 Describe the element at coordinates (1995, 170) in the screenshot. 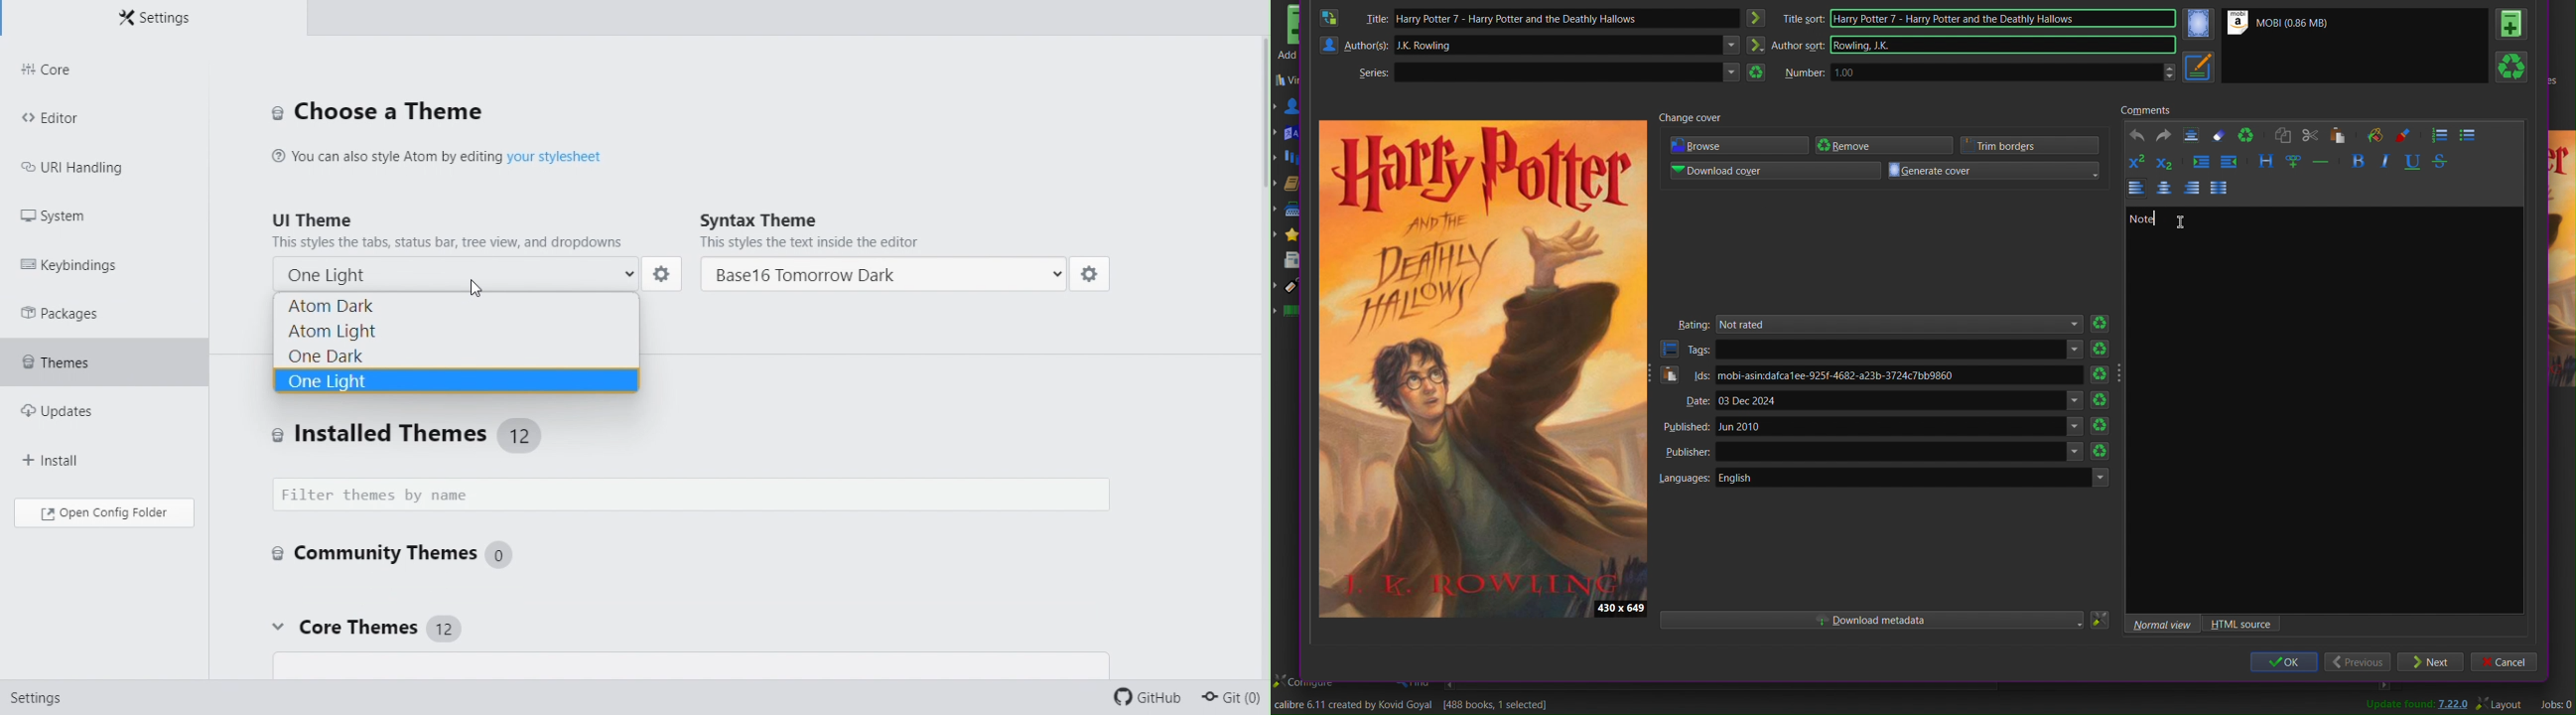

I see `Generate cover` at that location.